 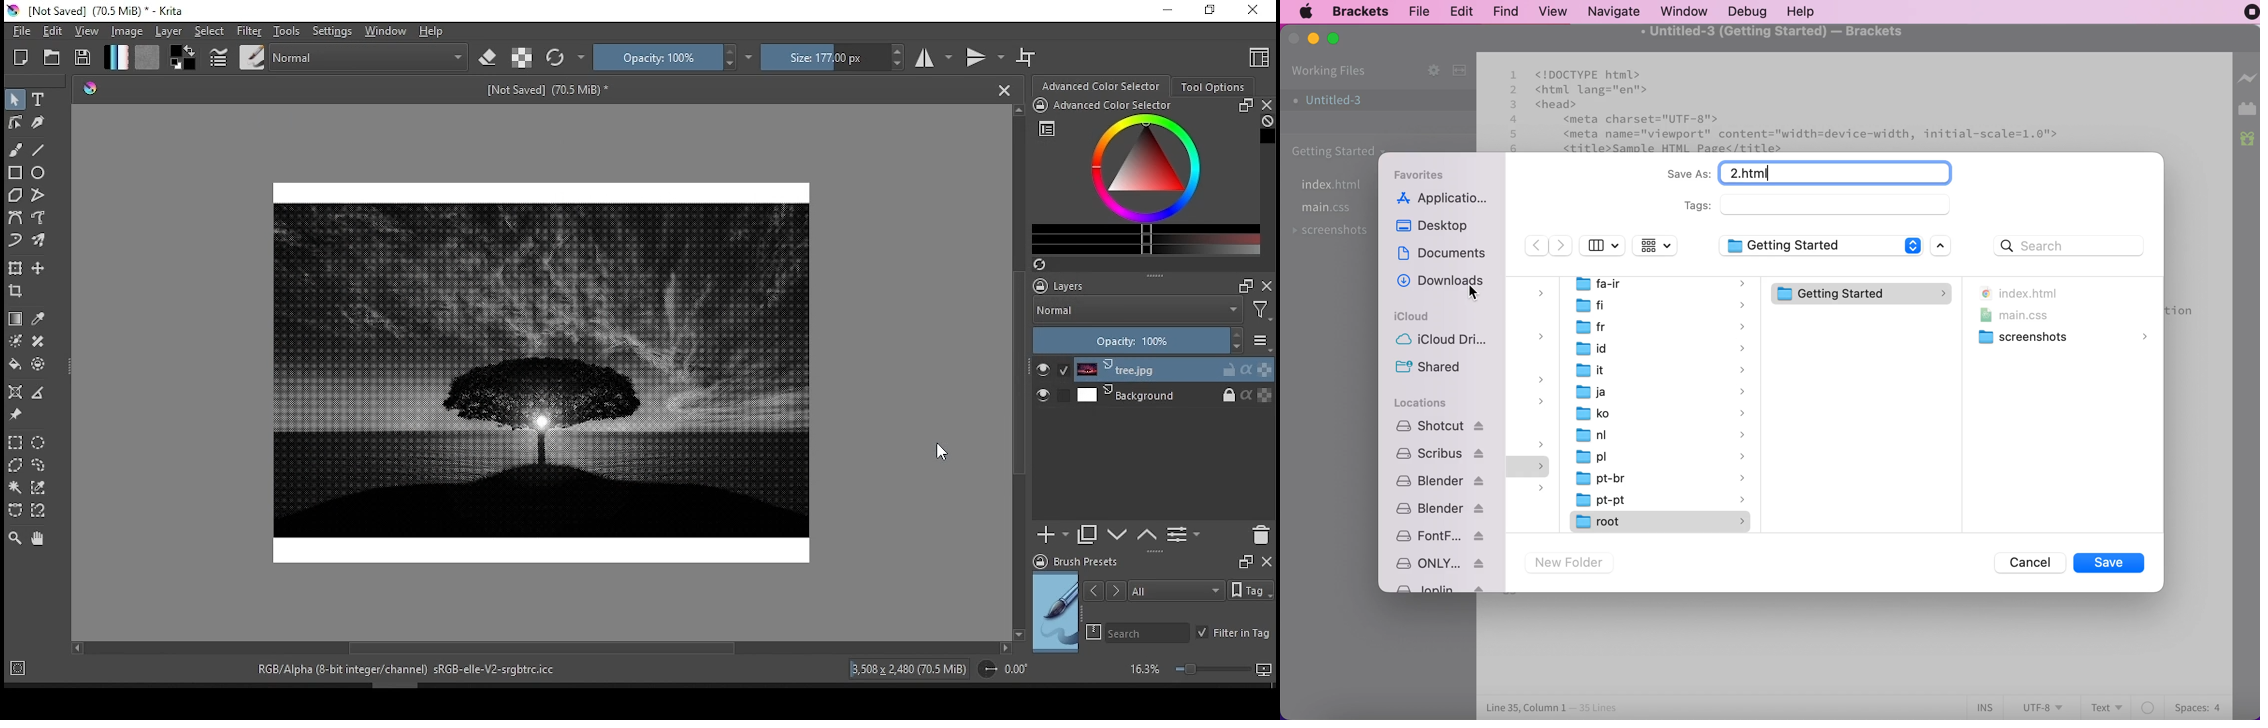 What do you see at coordinates (1573, 563) in the screenshot?
I see `new folder` at bounding box center [1573, 563].